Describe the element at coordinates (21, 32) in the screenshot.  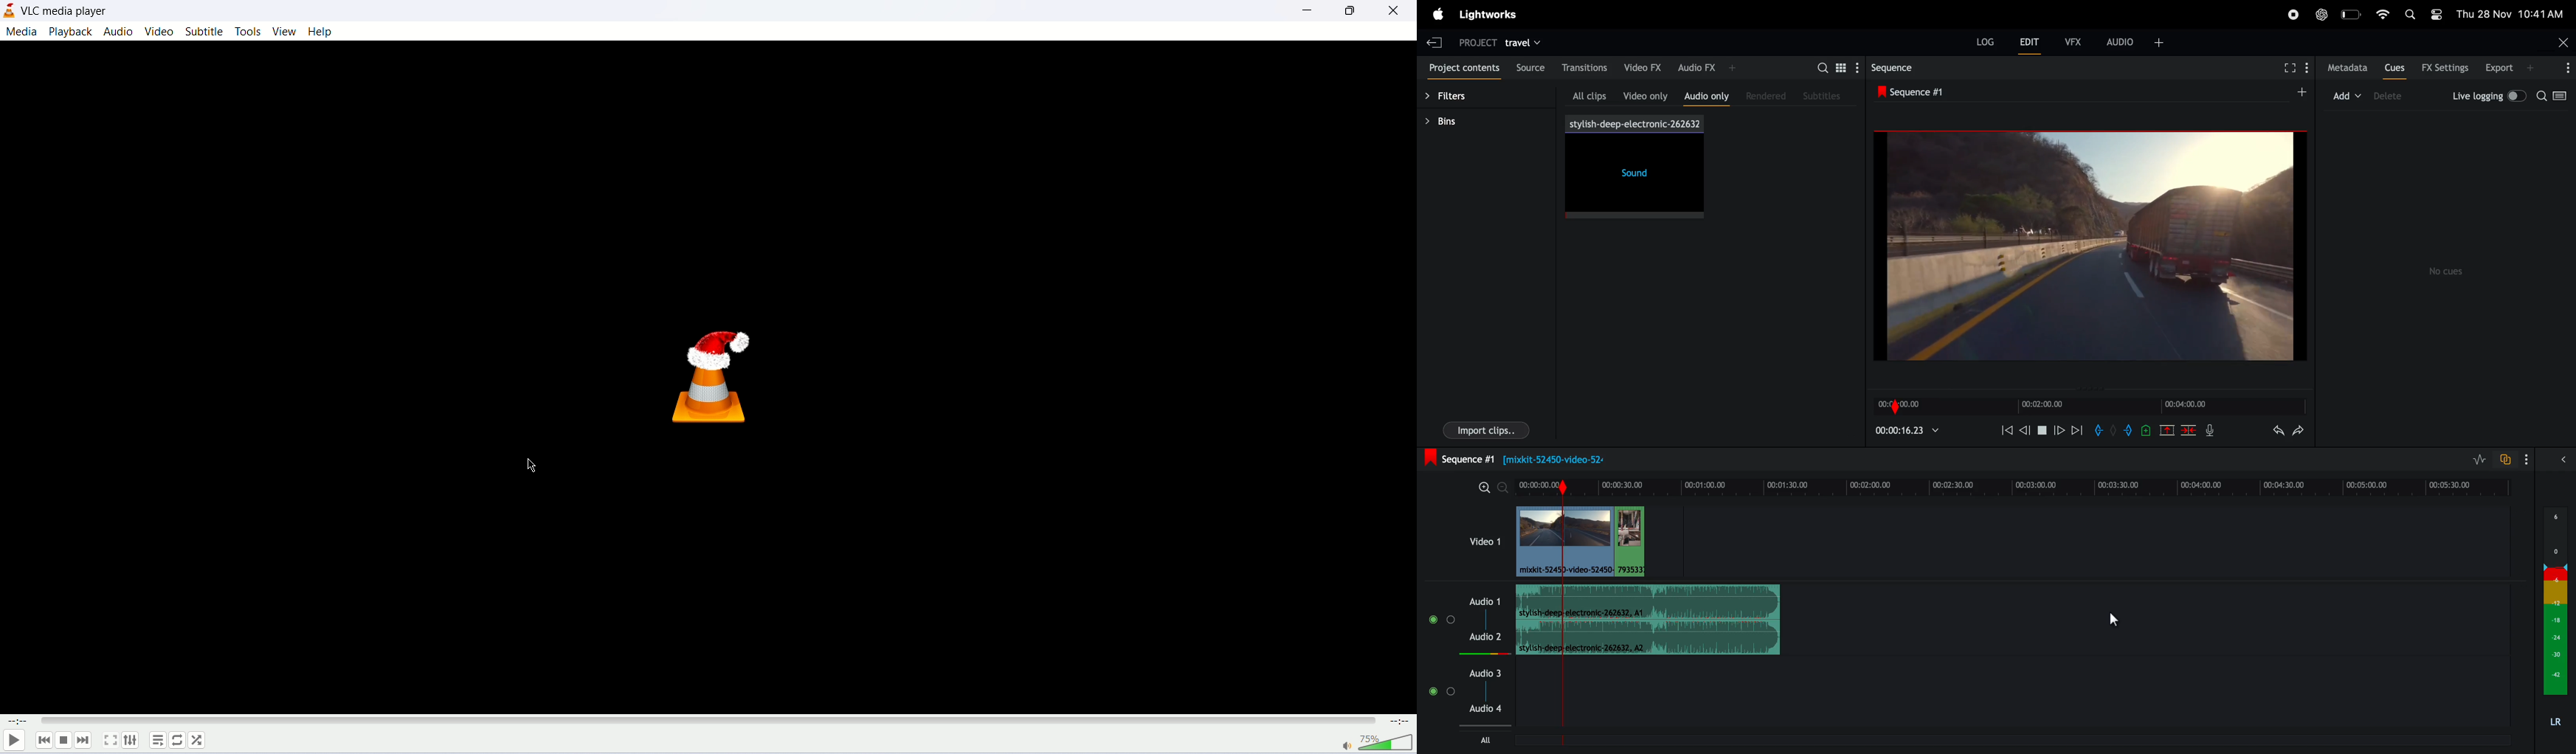
I see `media` at that location.